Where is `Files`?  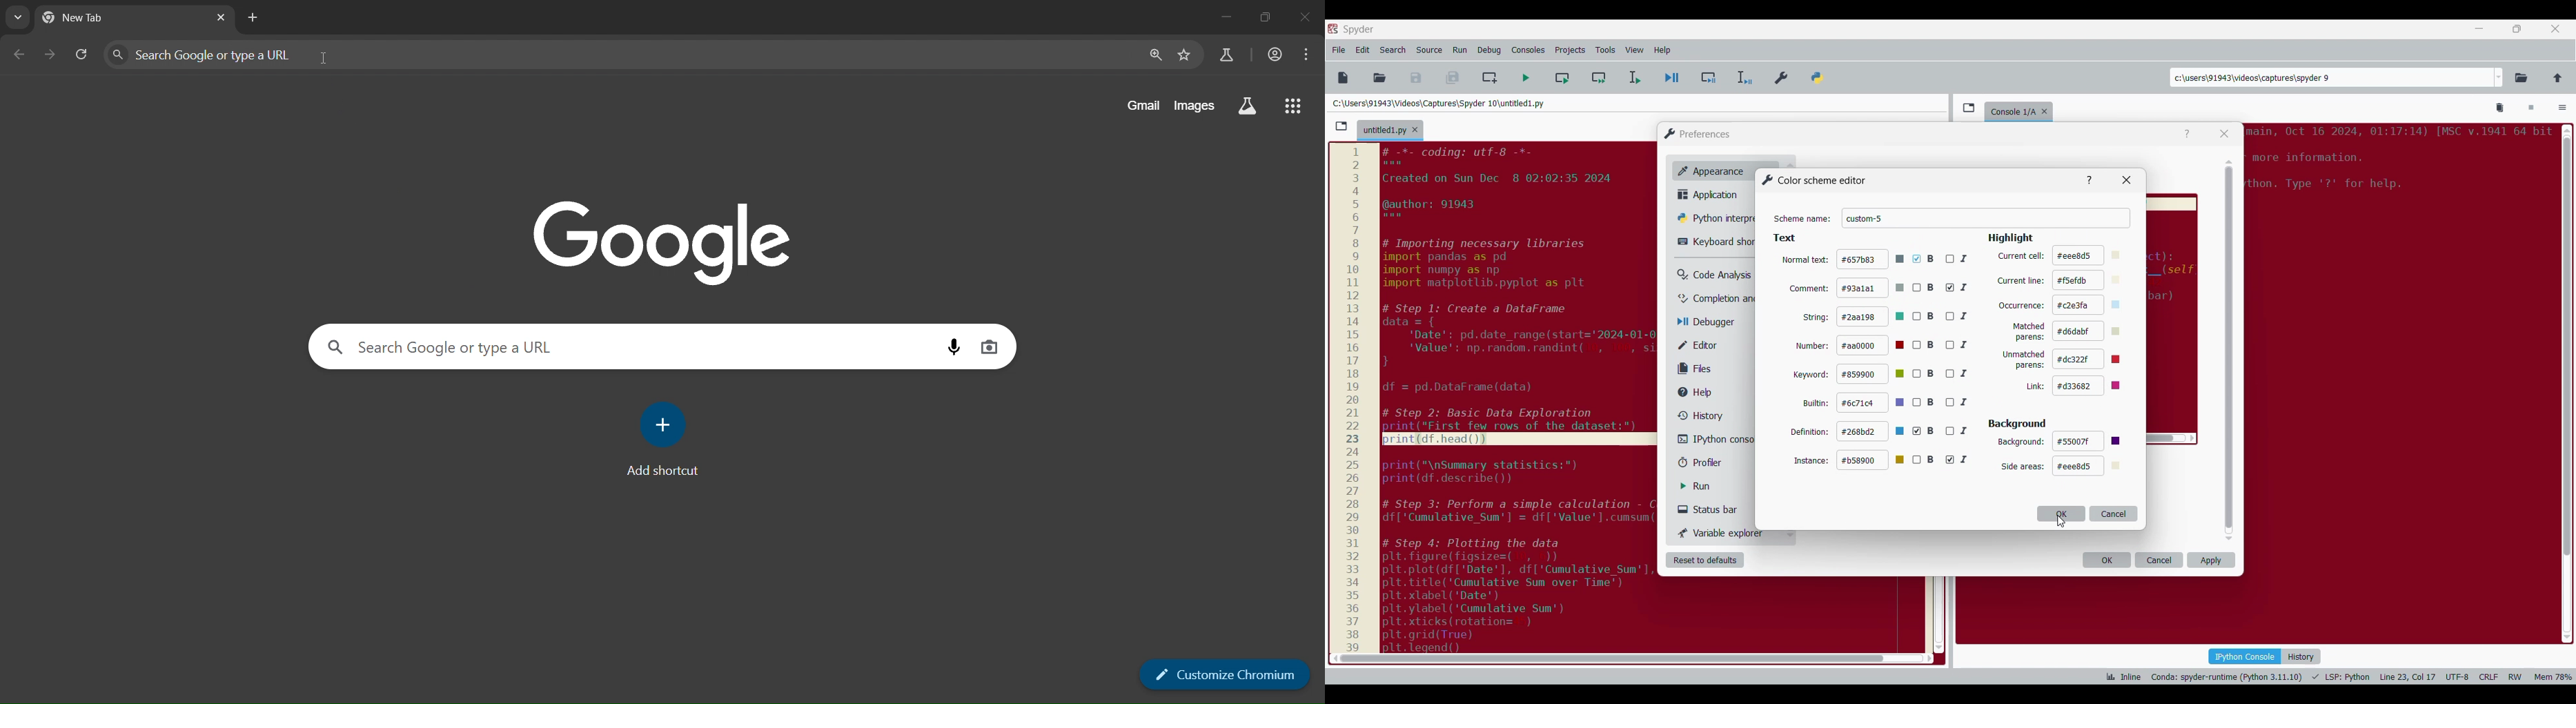 Files is located at coordinates (1698, 368).